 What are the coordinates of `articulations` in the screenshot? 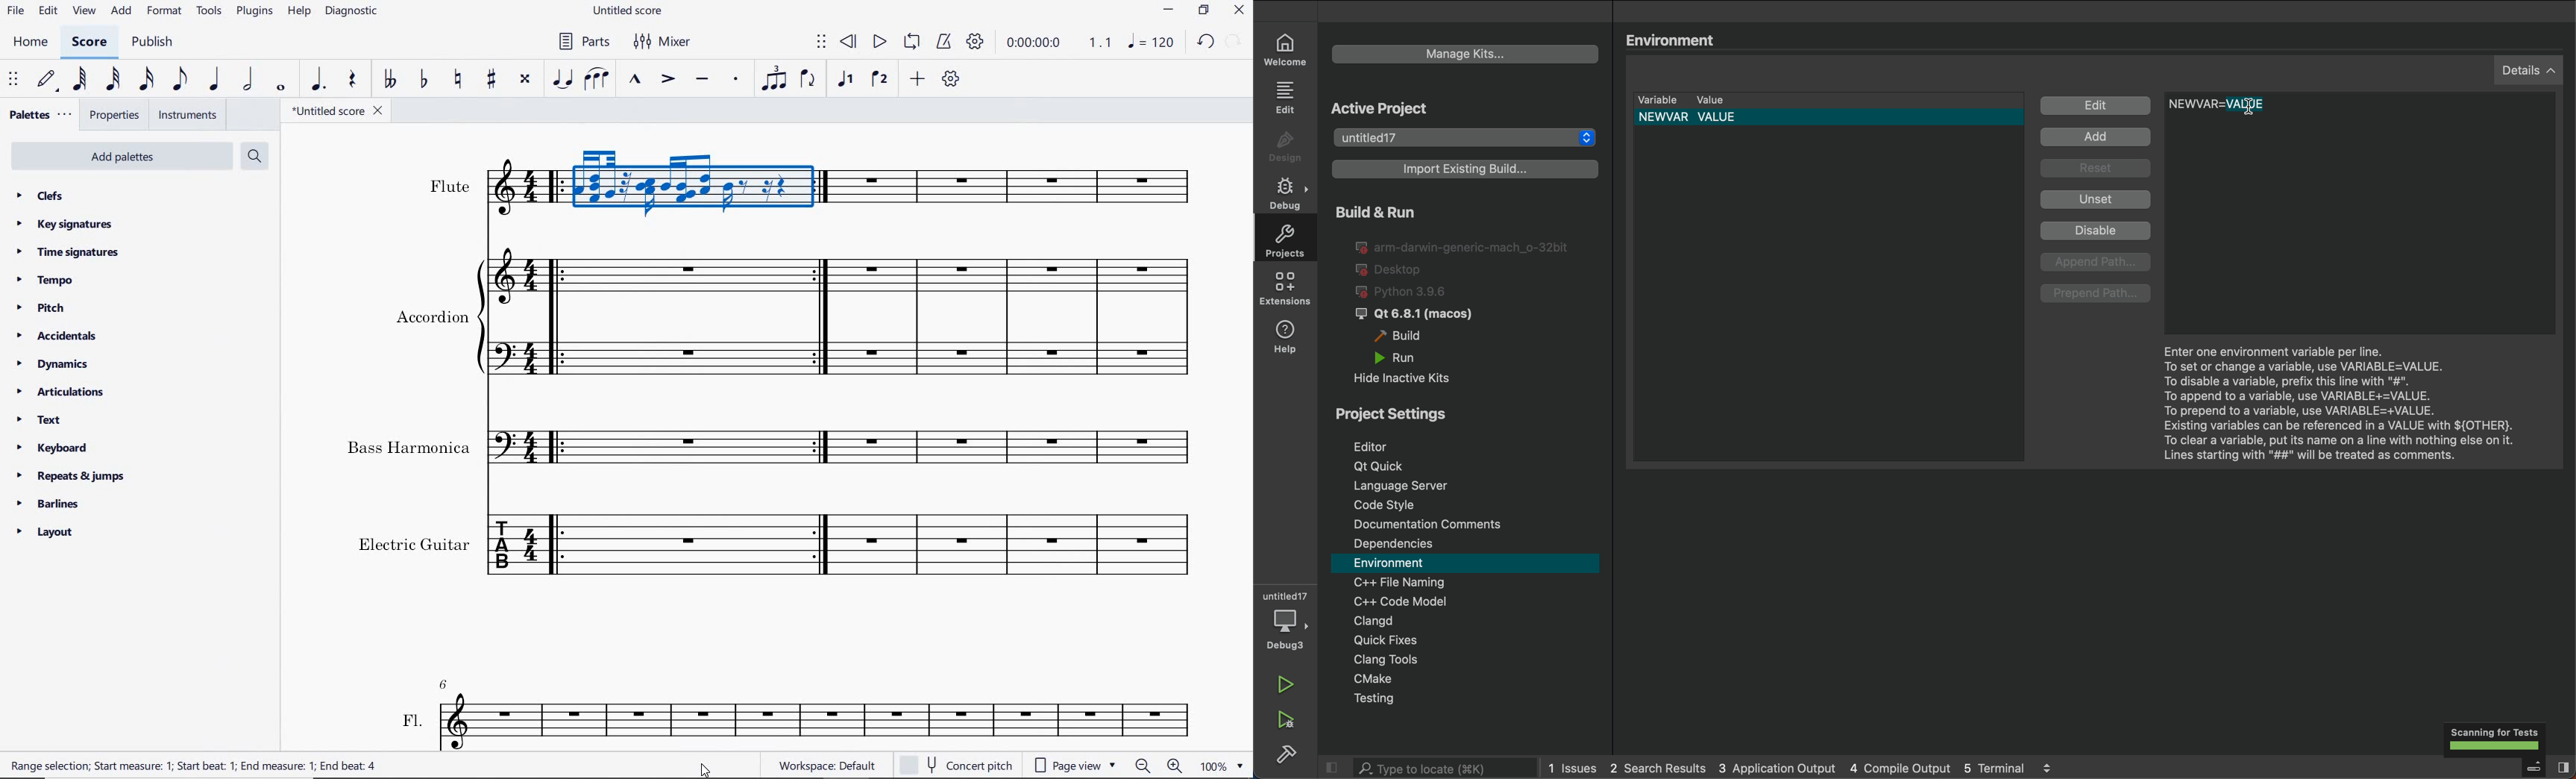 It's located at (60, 392).